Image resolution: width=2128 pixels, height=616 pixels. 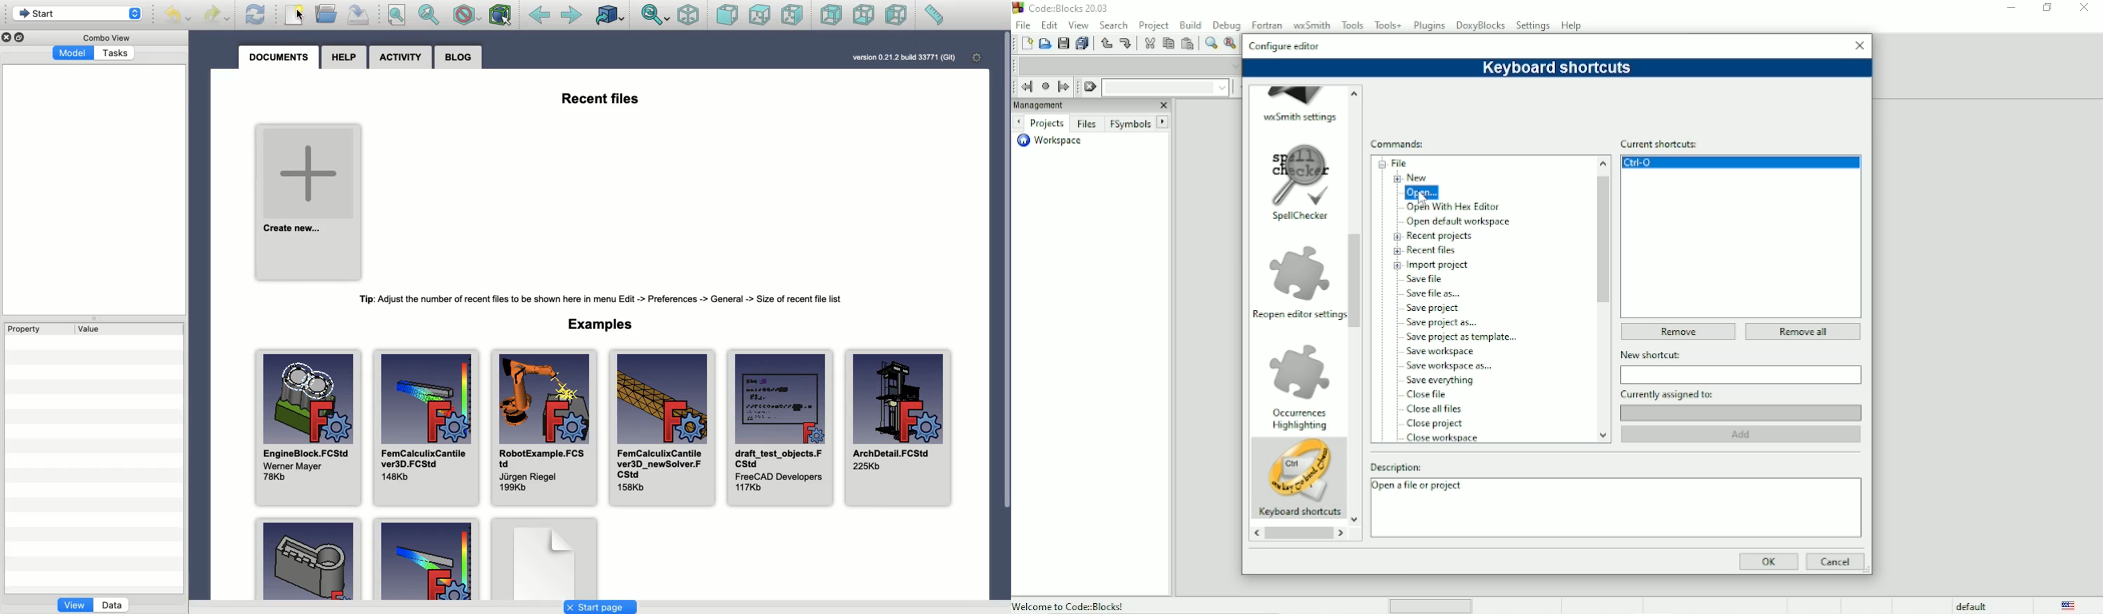 What do you see at coordinates (1190, 25) in the screenshot?
I see `Build` at bounding box center [1190, 25].